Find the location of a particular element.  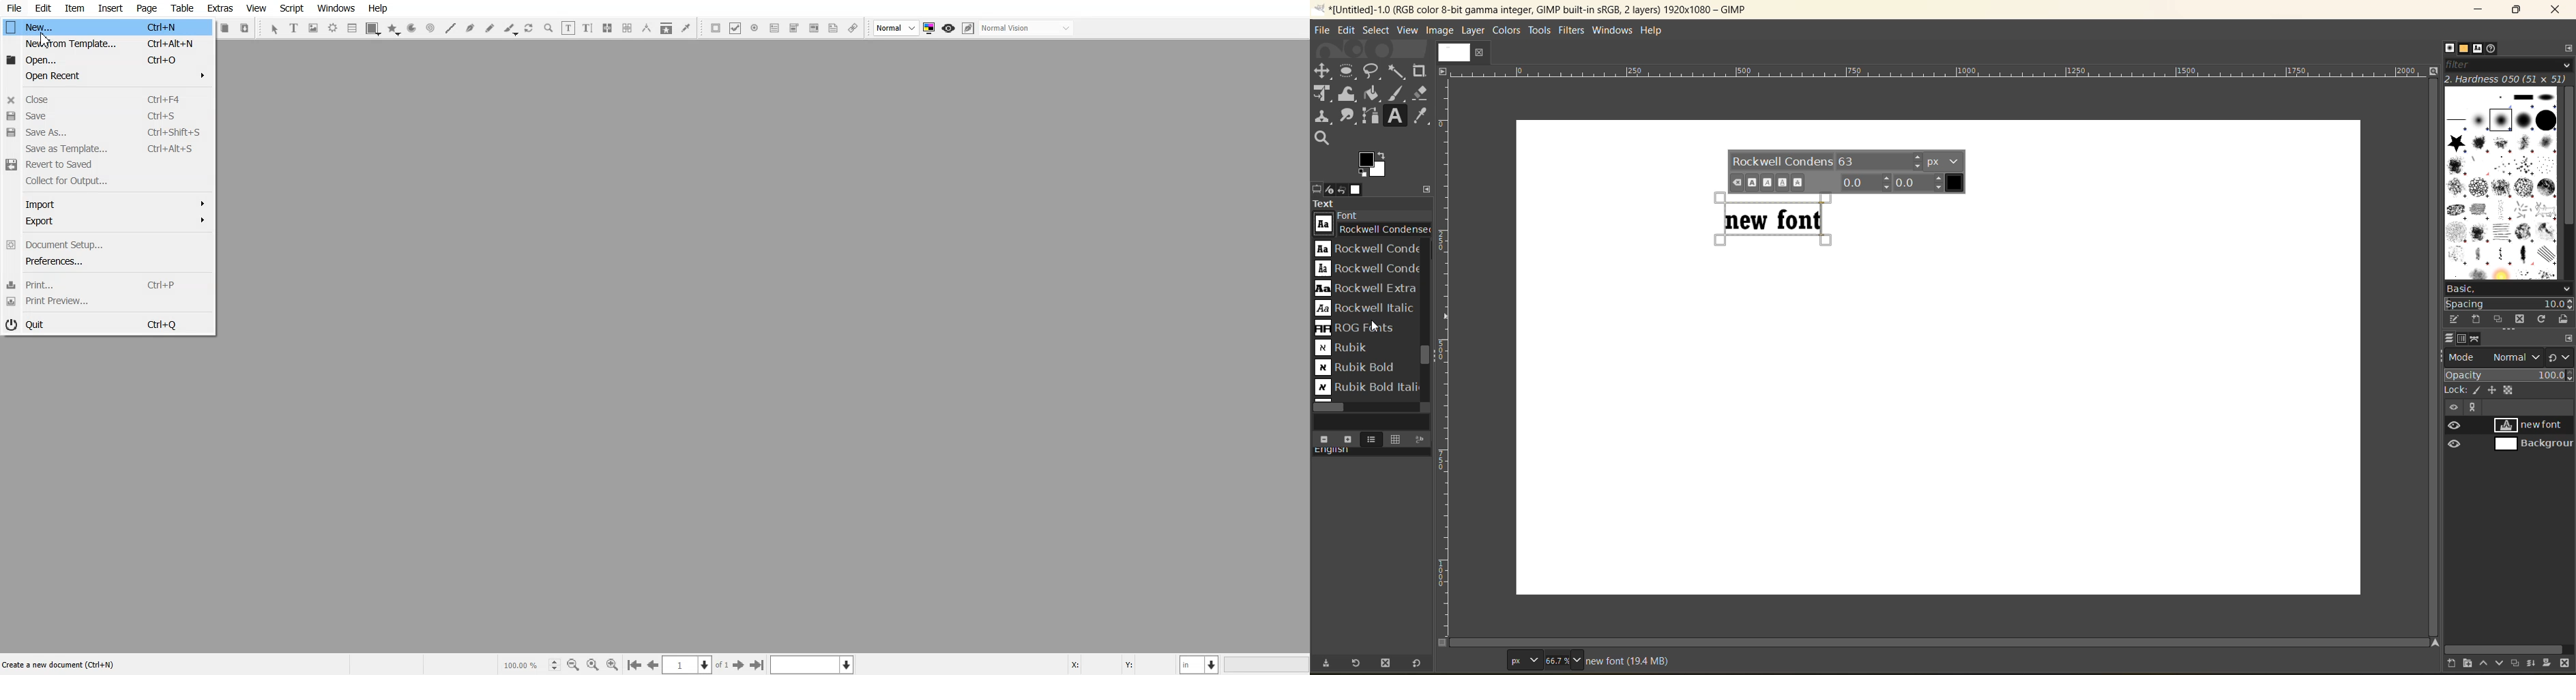

Line is located at coordinates (450, 28).